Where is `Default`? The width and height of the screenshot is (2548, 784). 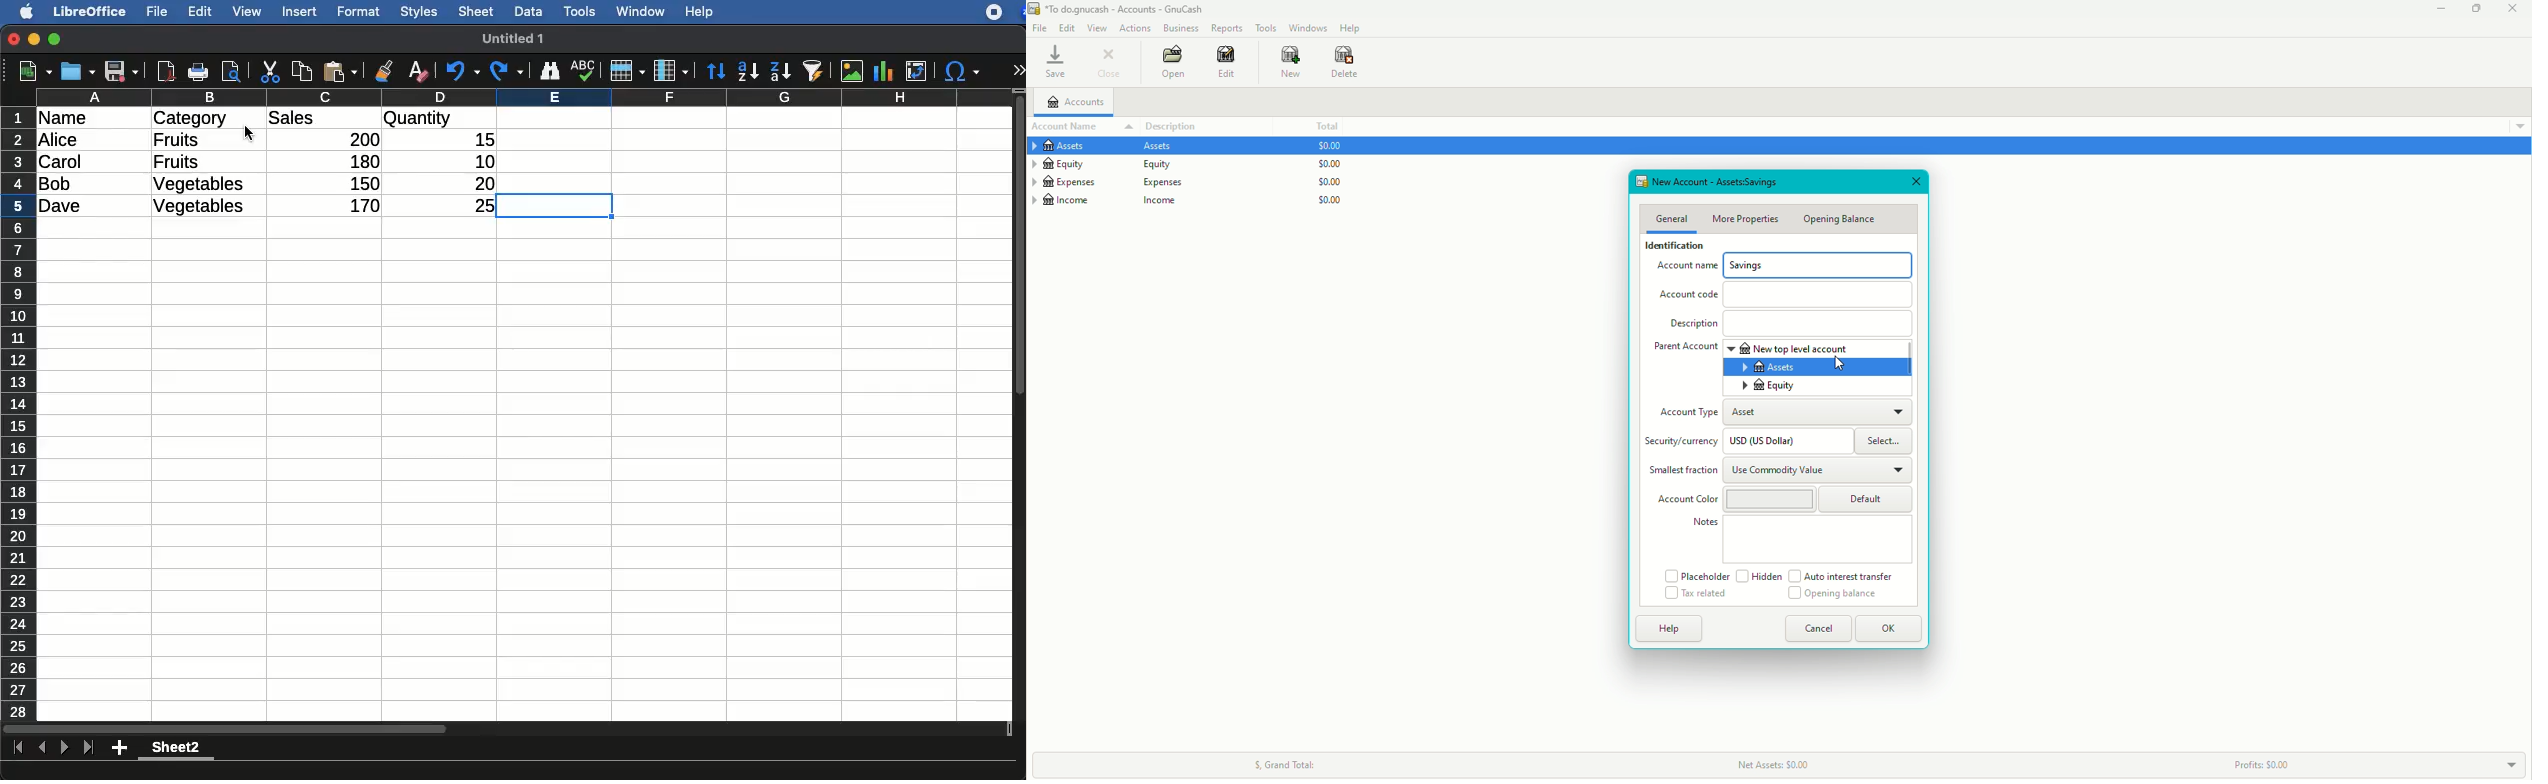 Default is located at coordinates (1869, 498).